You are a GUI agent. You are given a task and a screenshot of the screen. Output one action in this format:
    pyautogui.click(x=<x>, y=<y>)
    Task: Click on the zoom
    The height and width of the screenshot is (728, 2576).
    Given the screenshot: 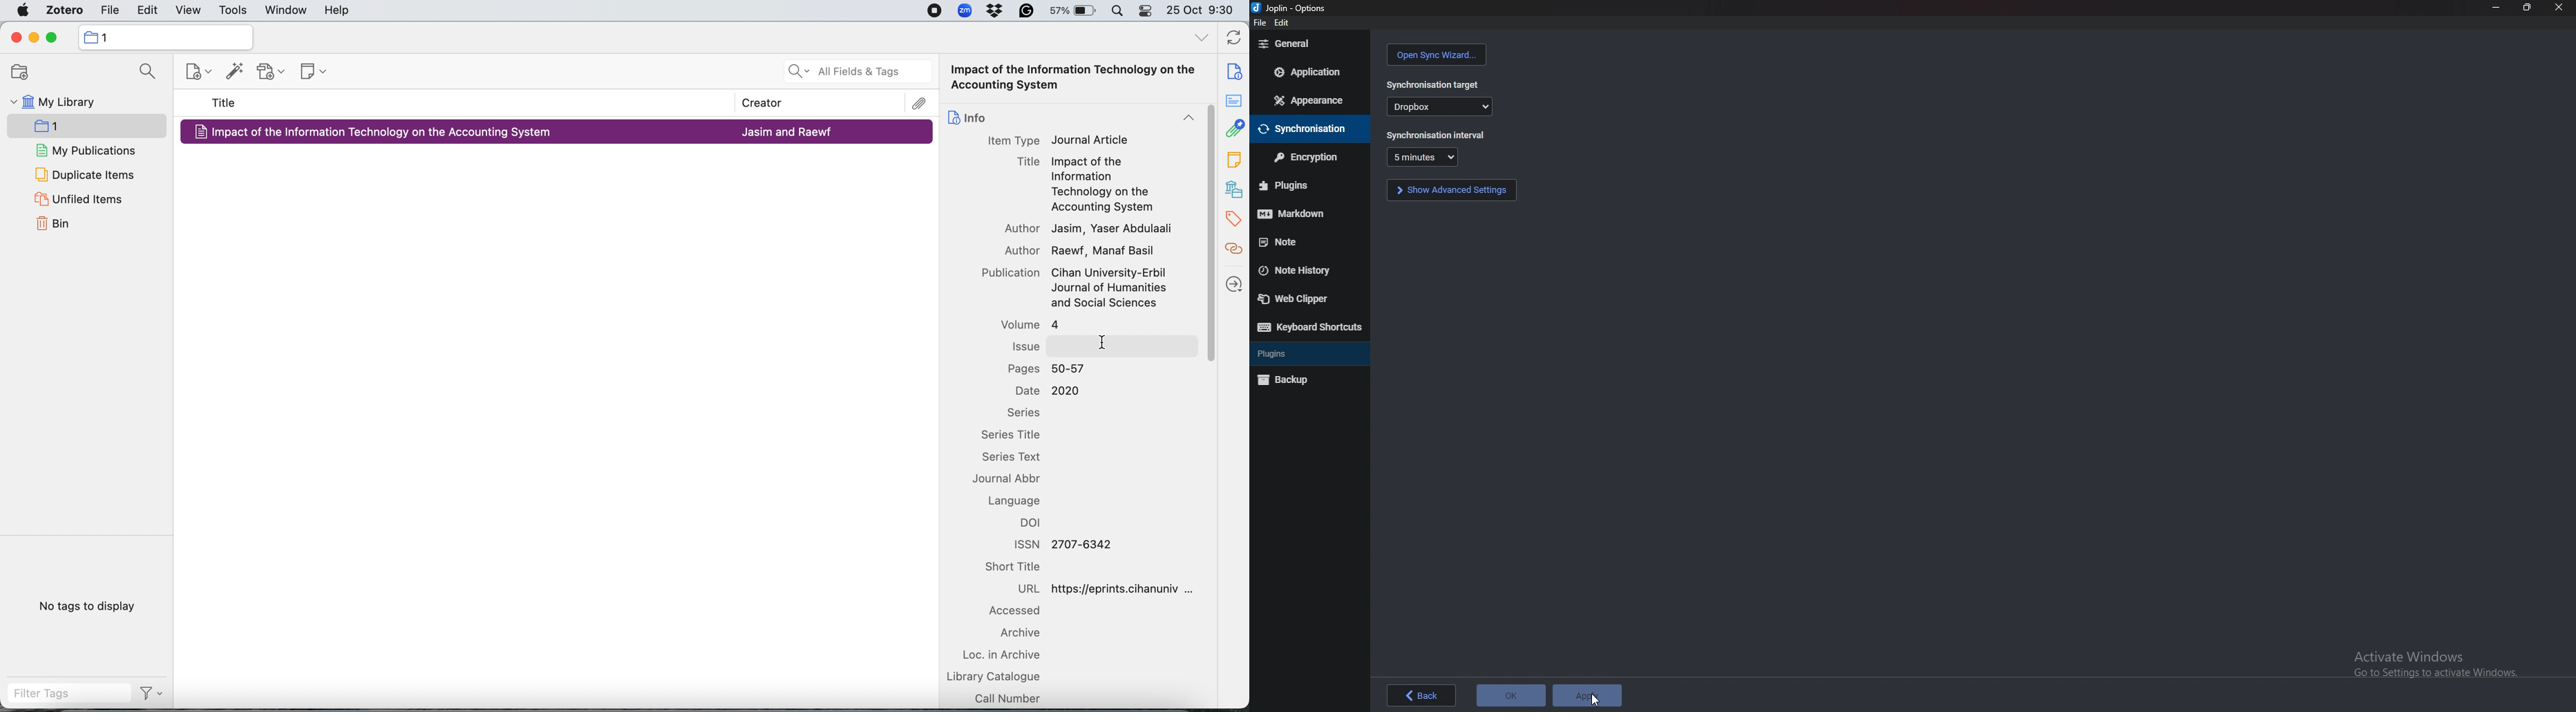 What is the action you would take?
    pyautogui.click(x=965, y=10)
    